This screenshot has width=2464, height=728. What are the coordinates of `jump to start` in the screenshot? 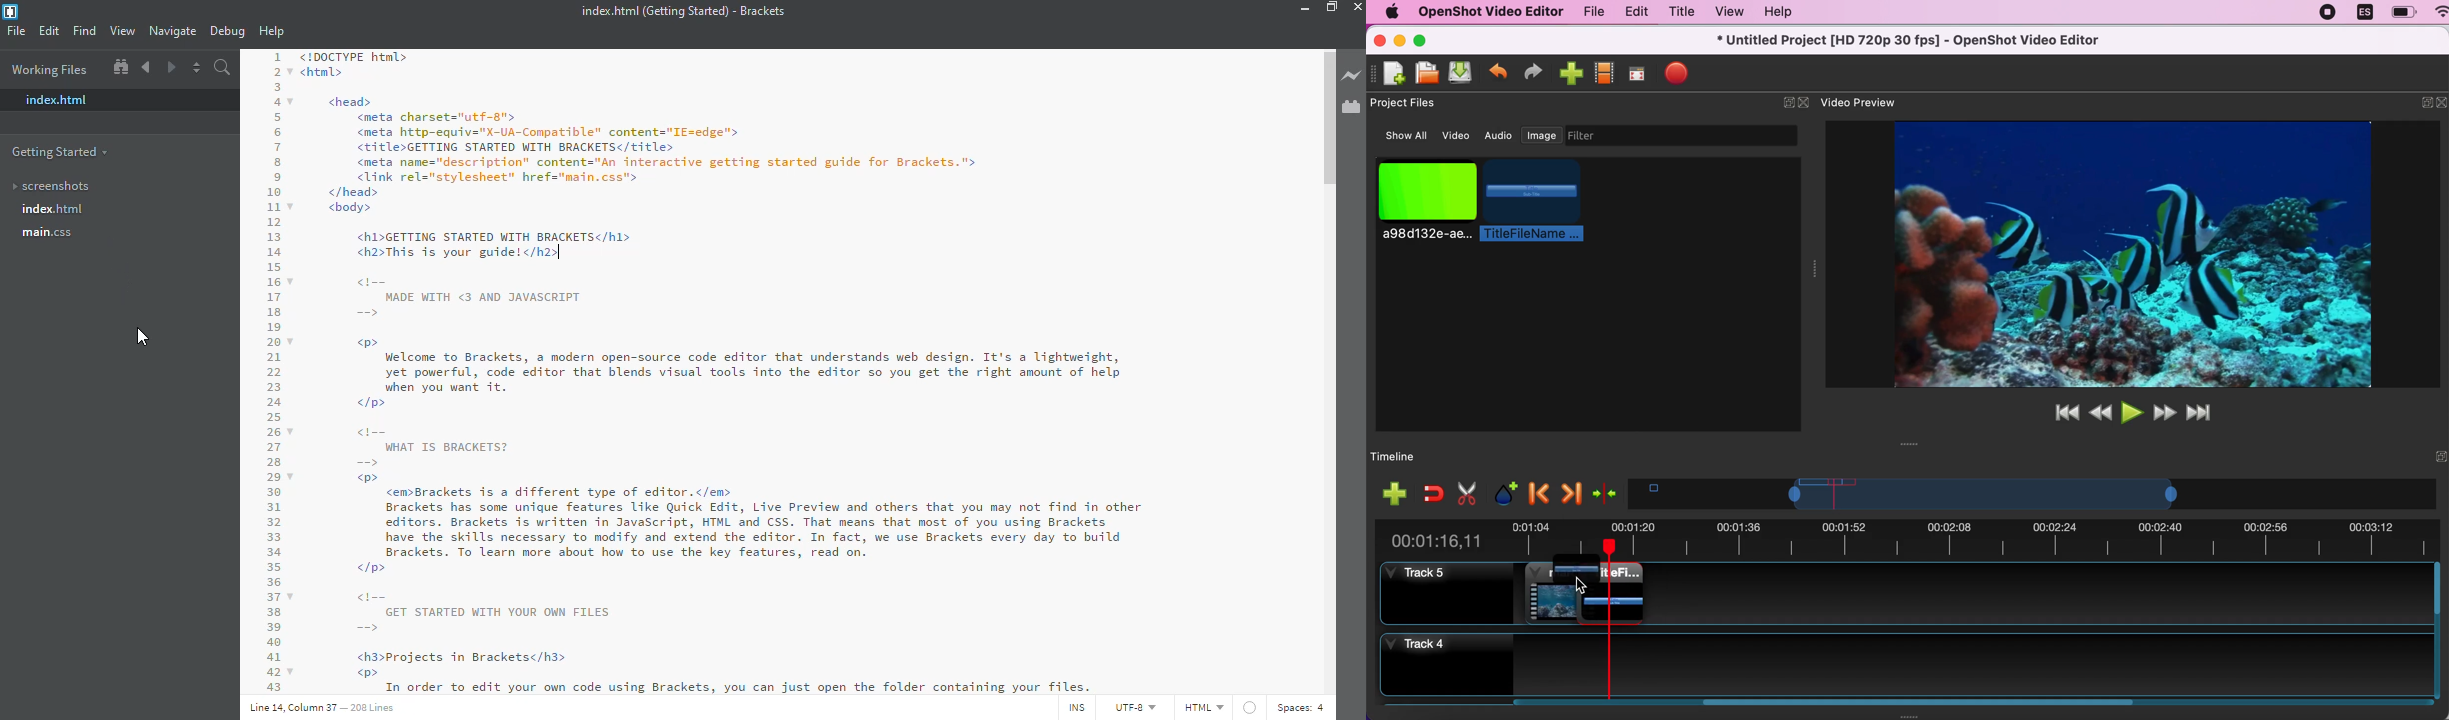 It's located at (2064, 412).